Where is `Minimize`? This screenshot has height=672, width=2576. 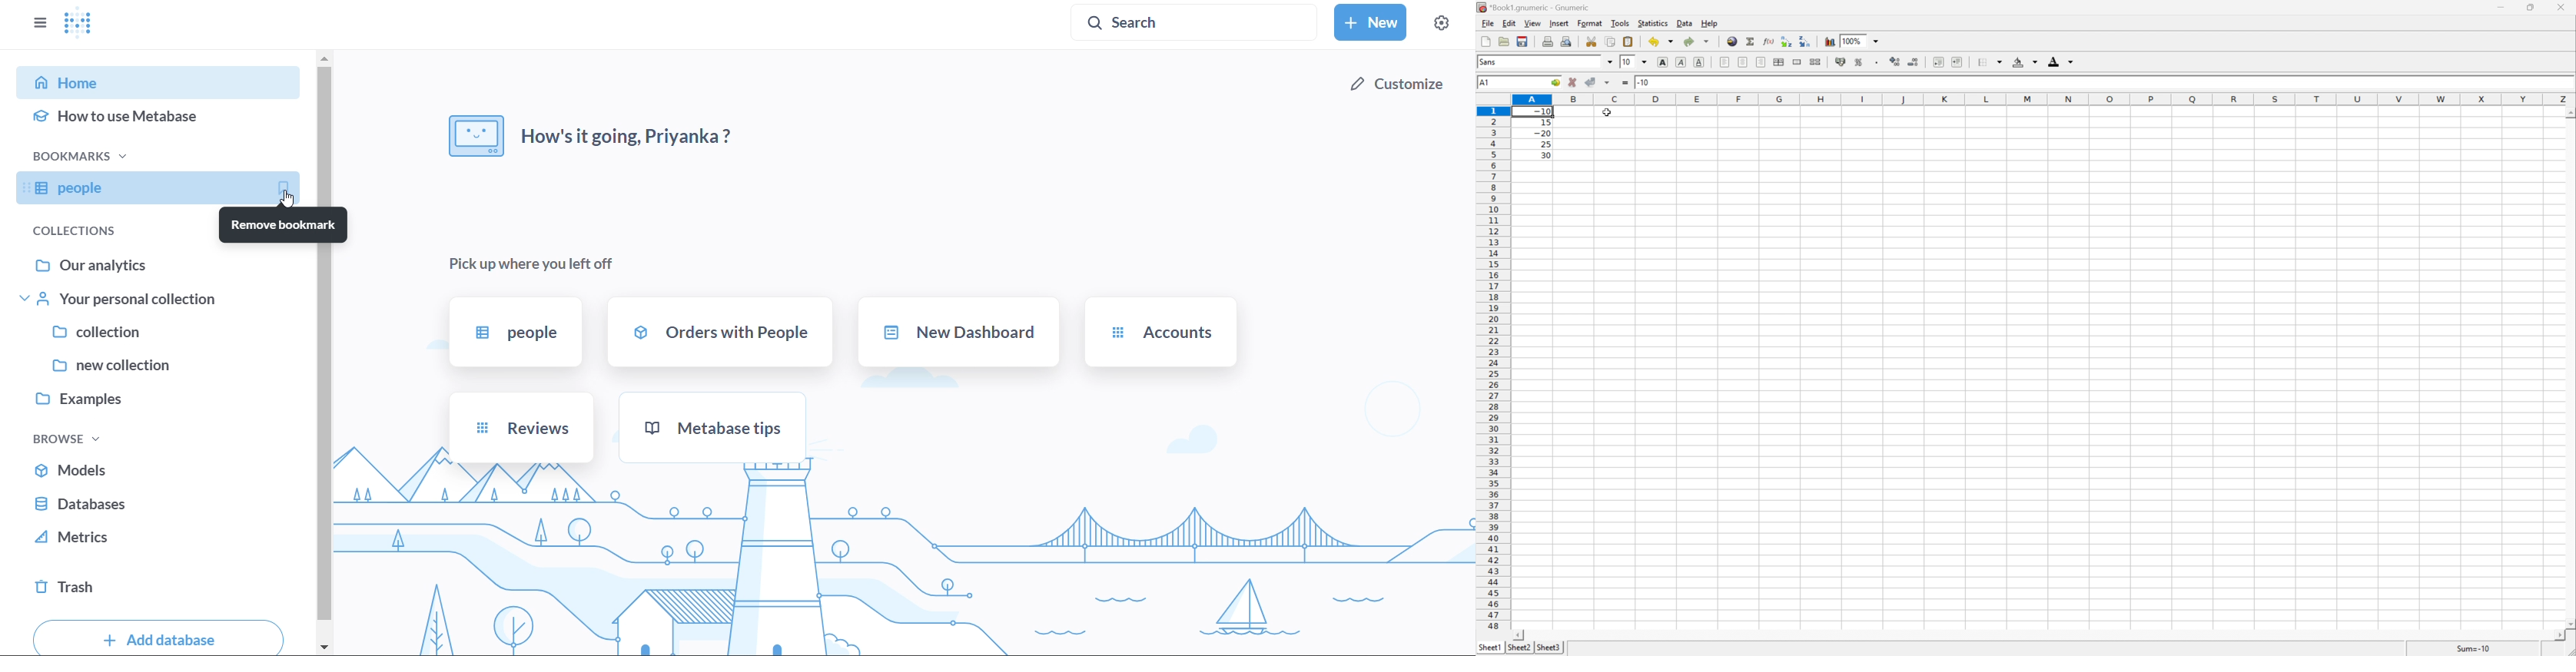
Minimize is located at coordinates (2502, 6).